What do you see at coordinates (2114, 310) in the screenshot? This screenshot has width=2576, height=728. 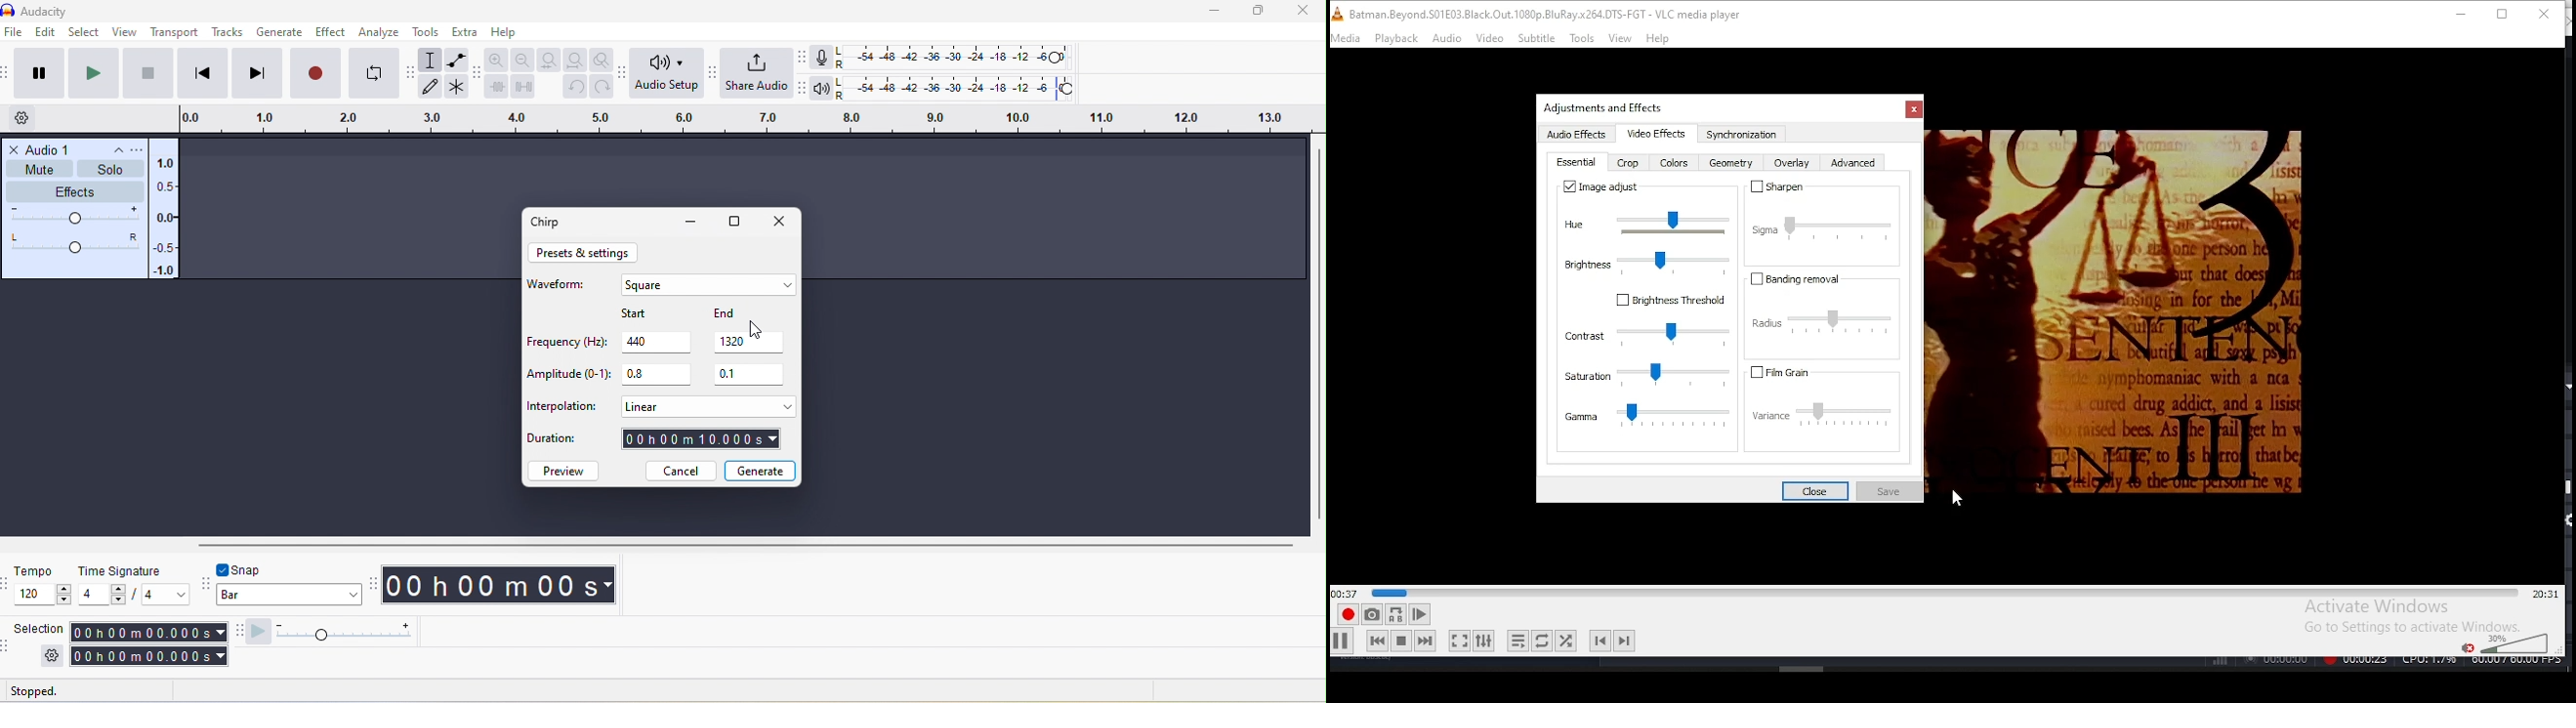 I see `` at bounding box center [2114, 310].